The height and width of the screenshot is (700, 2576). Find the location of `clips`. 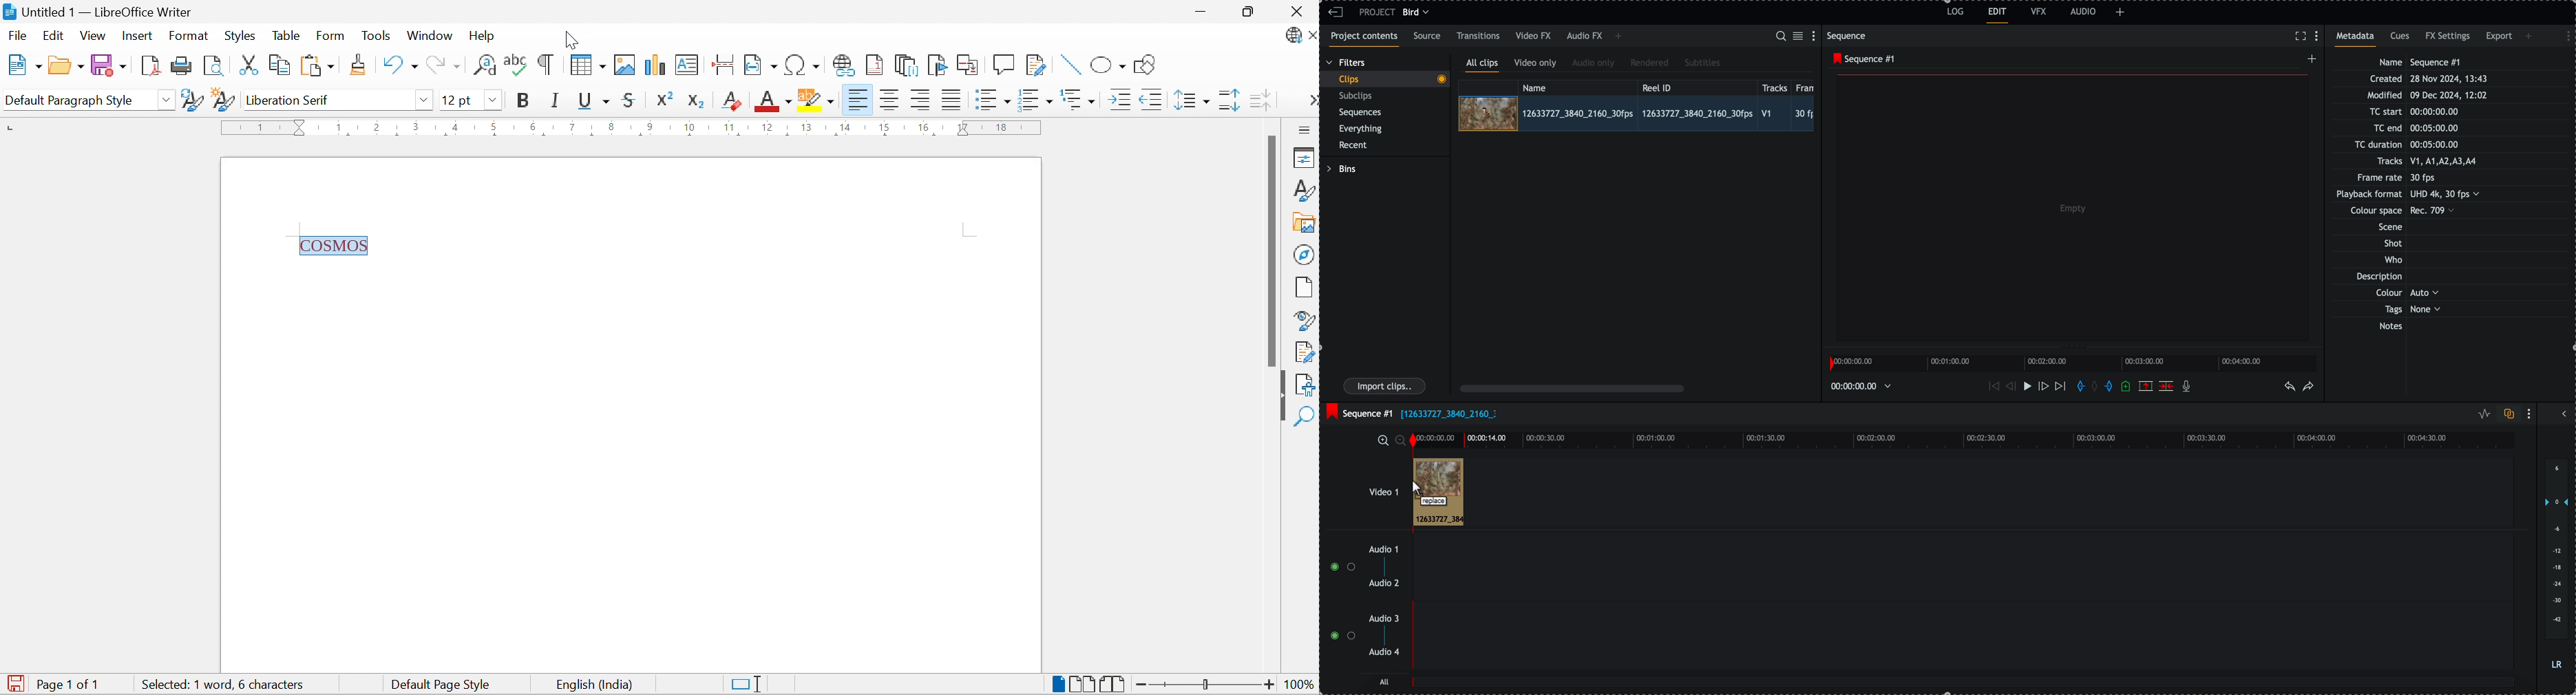

clips is located at coordinates (1384, 79).